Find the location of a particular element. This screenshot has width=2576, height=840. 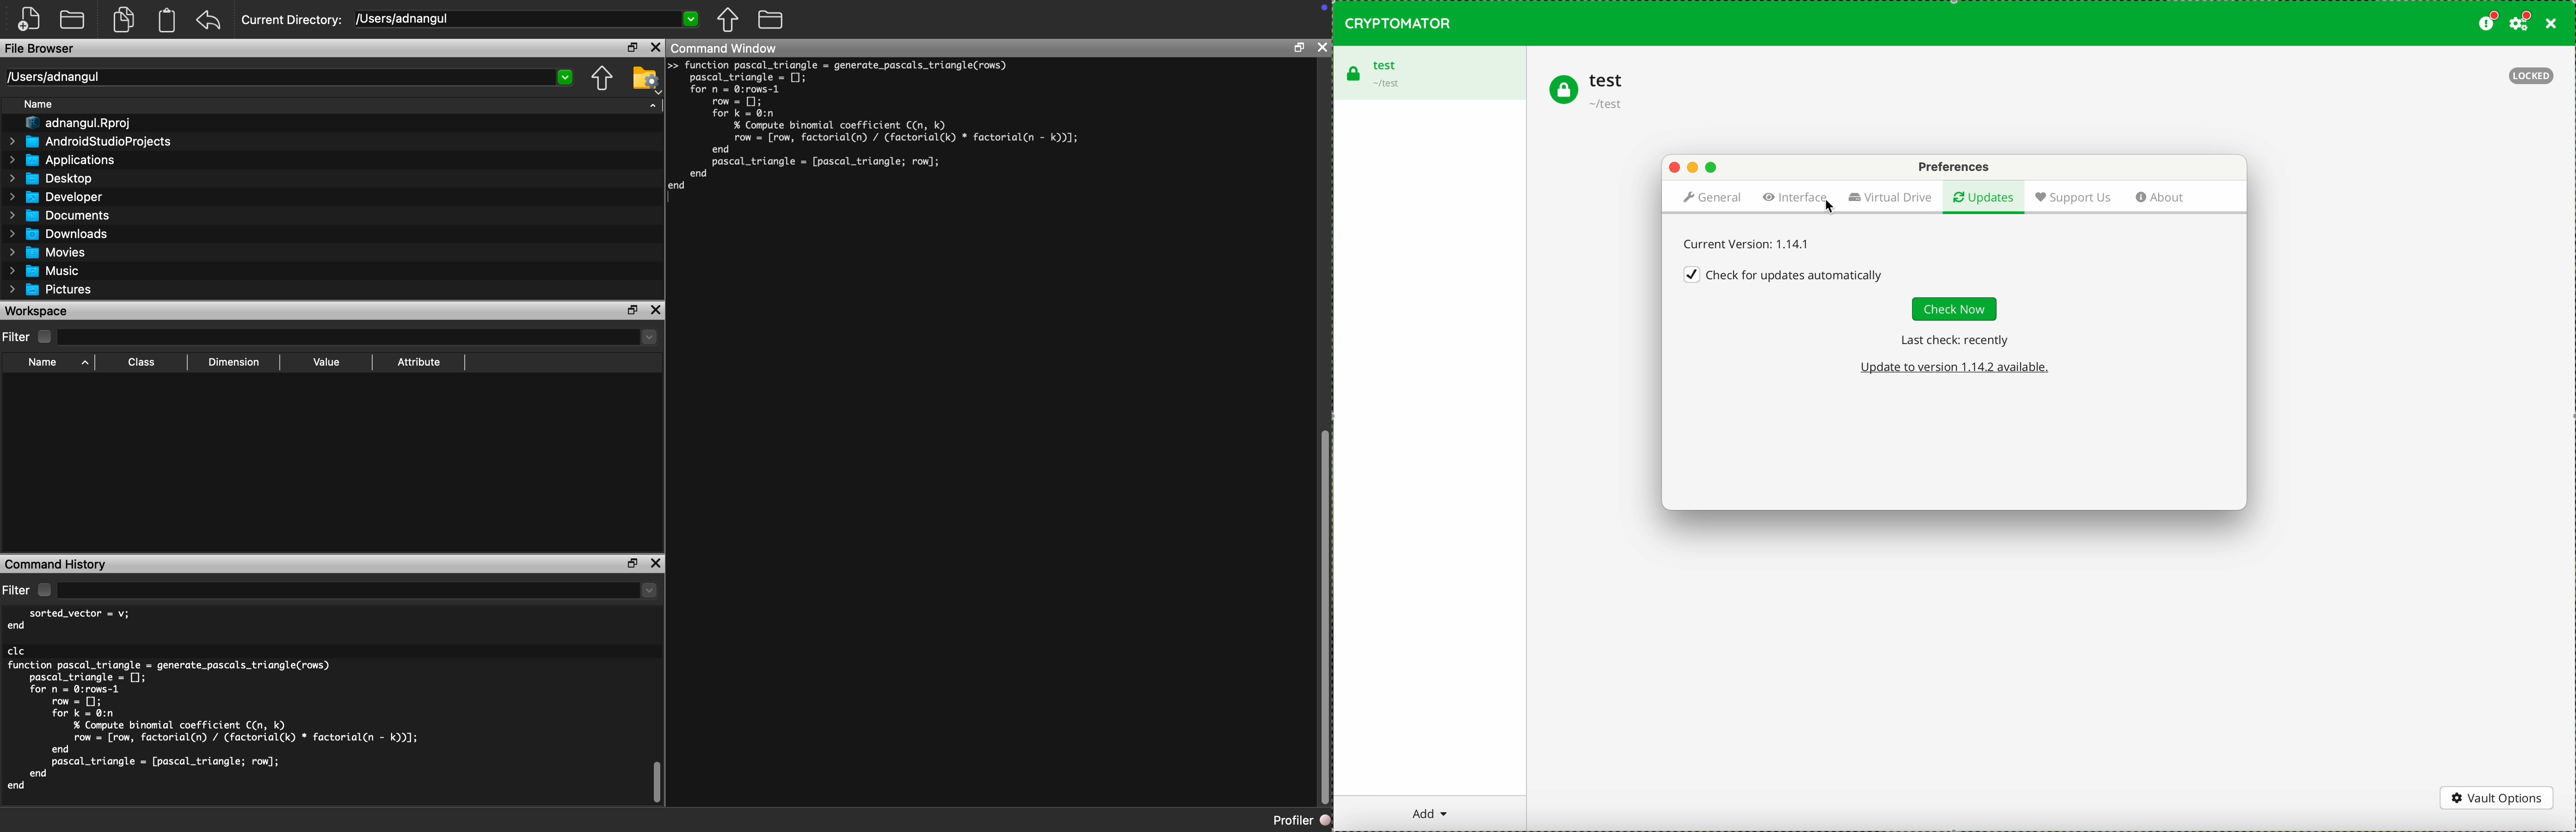

Name is located at coordinates (37, 104).